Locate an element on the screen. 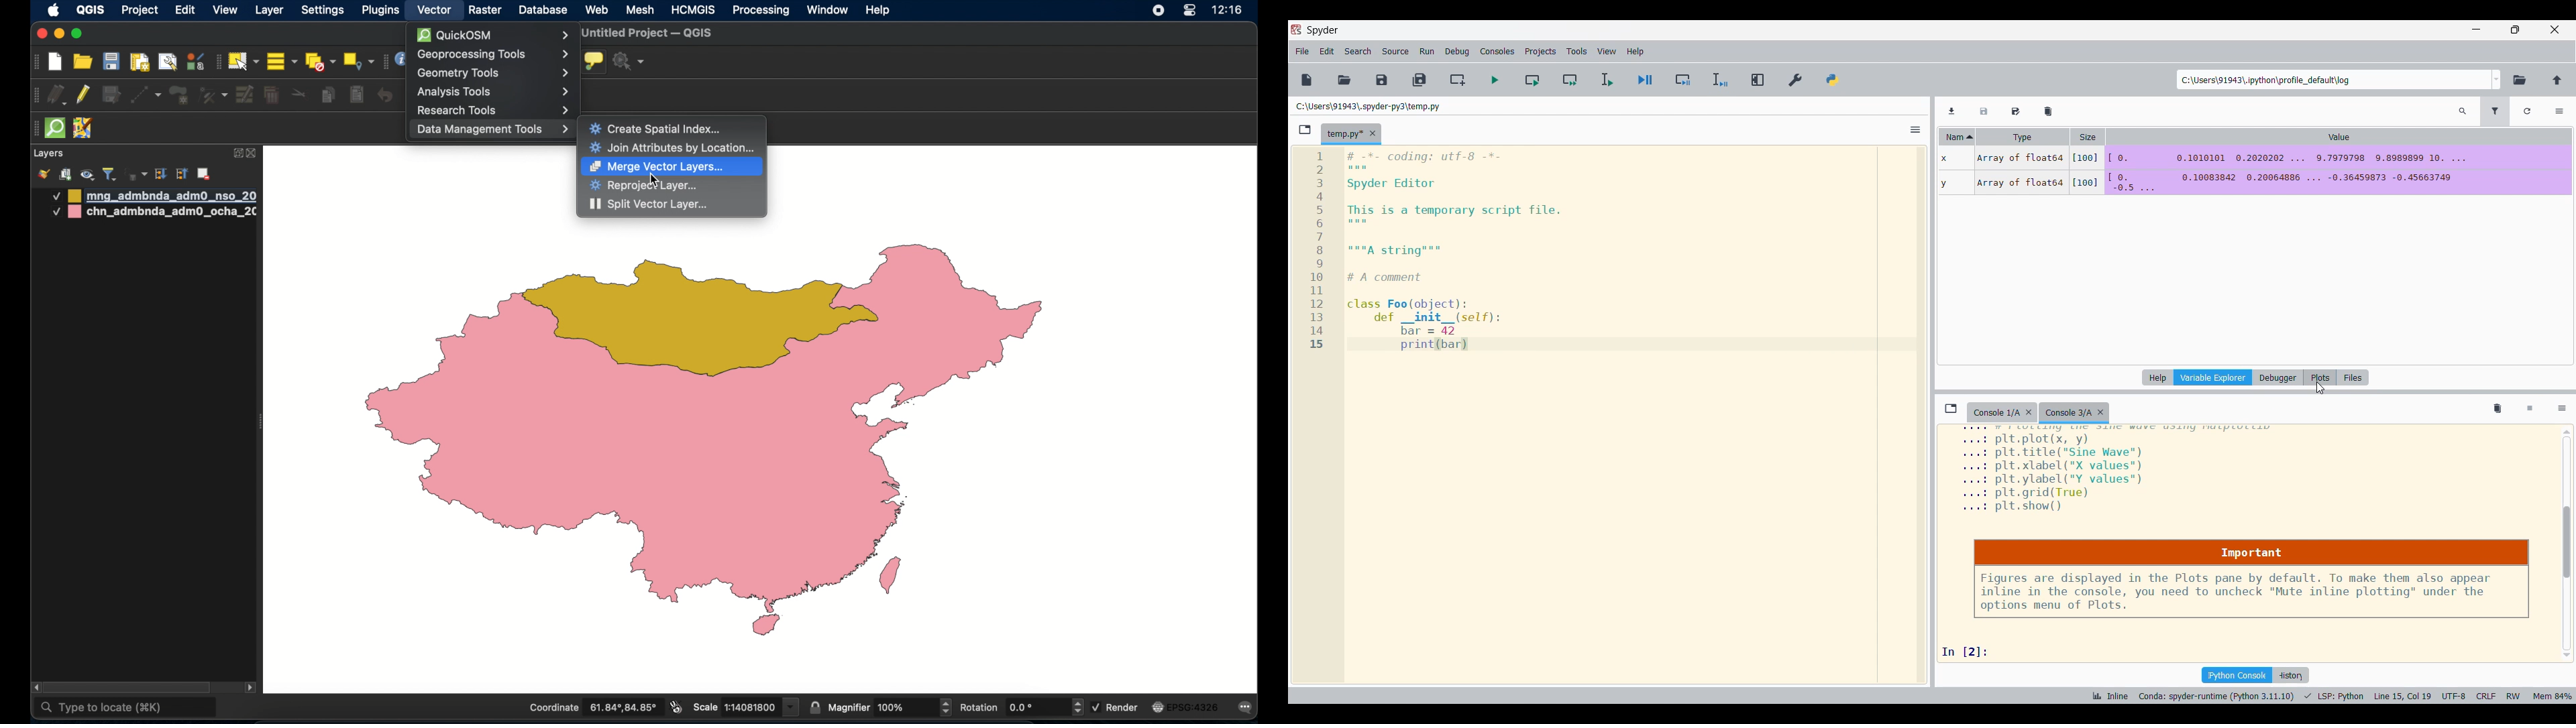  vertex tool is located at coordinates (213, 94).